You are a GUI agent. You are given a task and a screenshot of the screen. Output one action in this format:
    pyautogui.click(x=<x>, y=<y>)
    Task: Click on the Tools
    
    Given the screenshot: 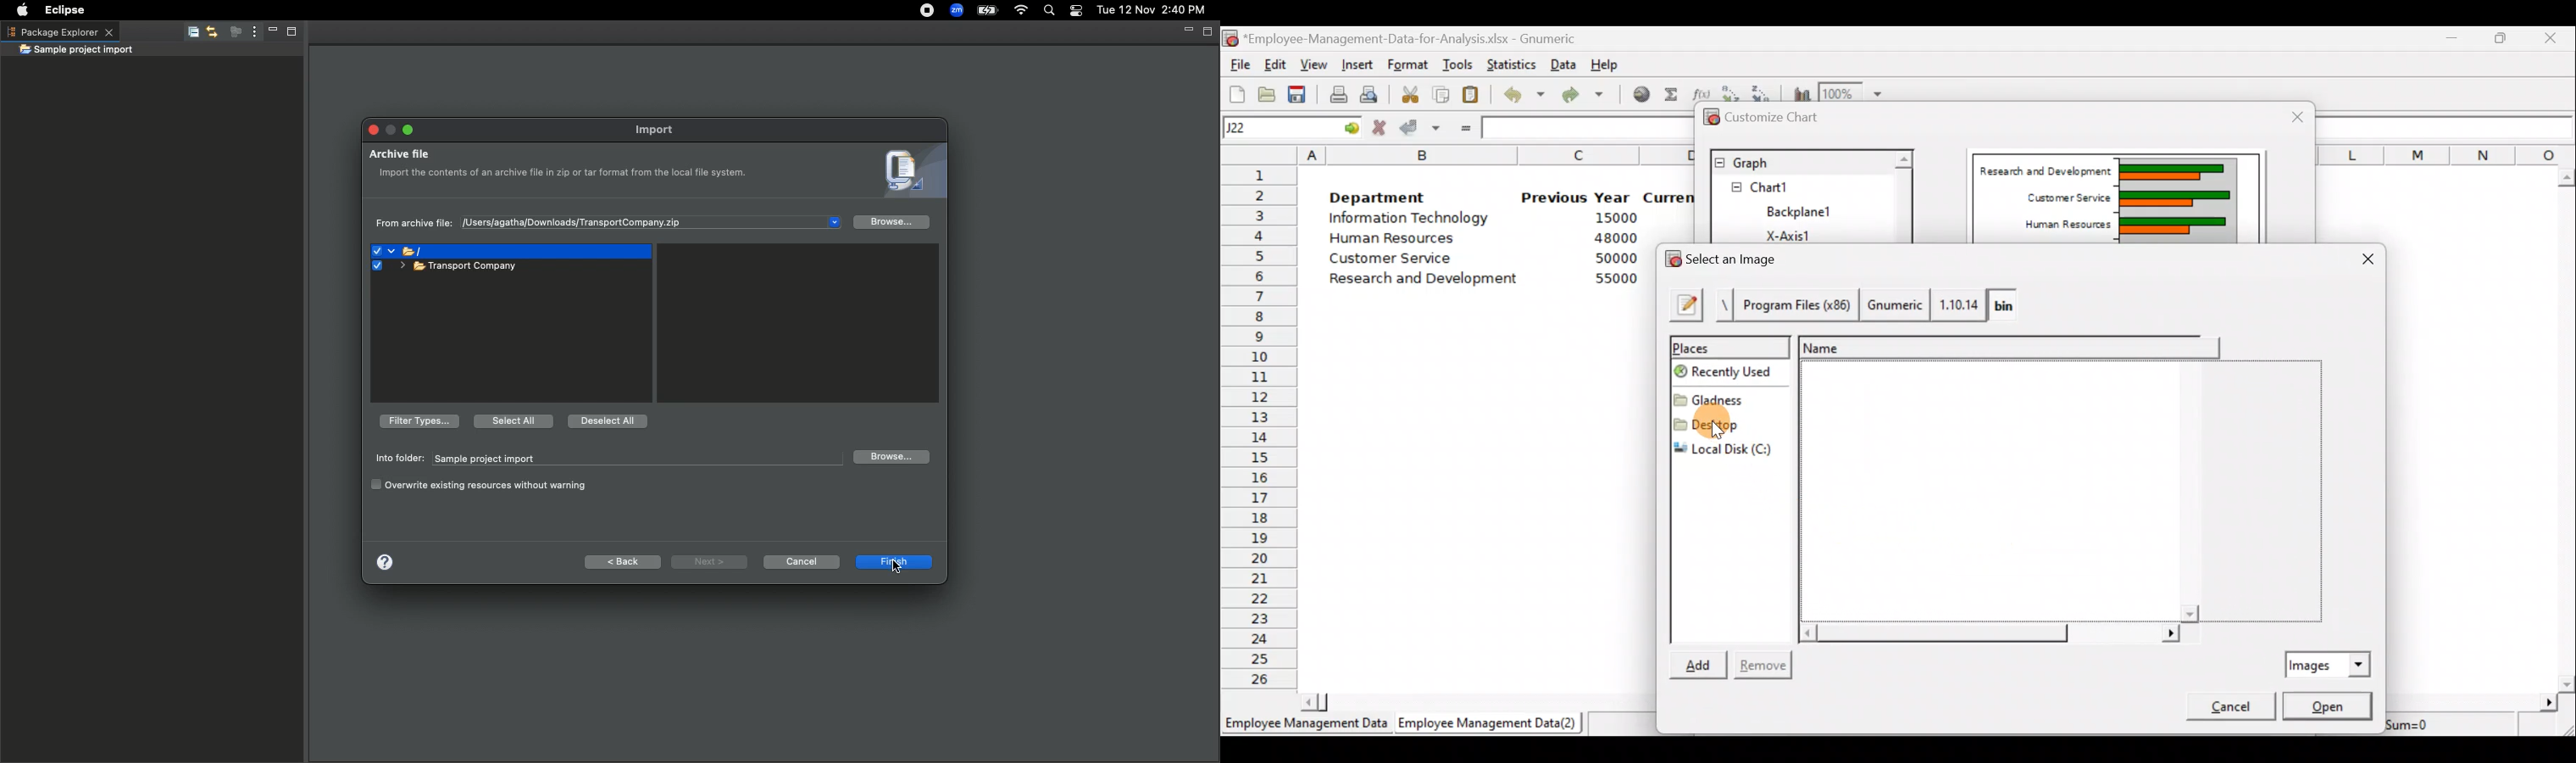 What is the action you would take?
    pyautogui.click(x=1457, y=63)
    